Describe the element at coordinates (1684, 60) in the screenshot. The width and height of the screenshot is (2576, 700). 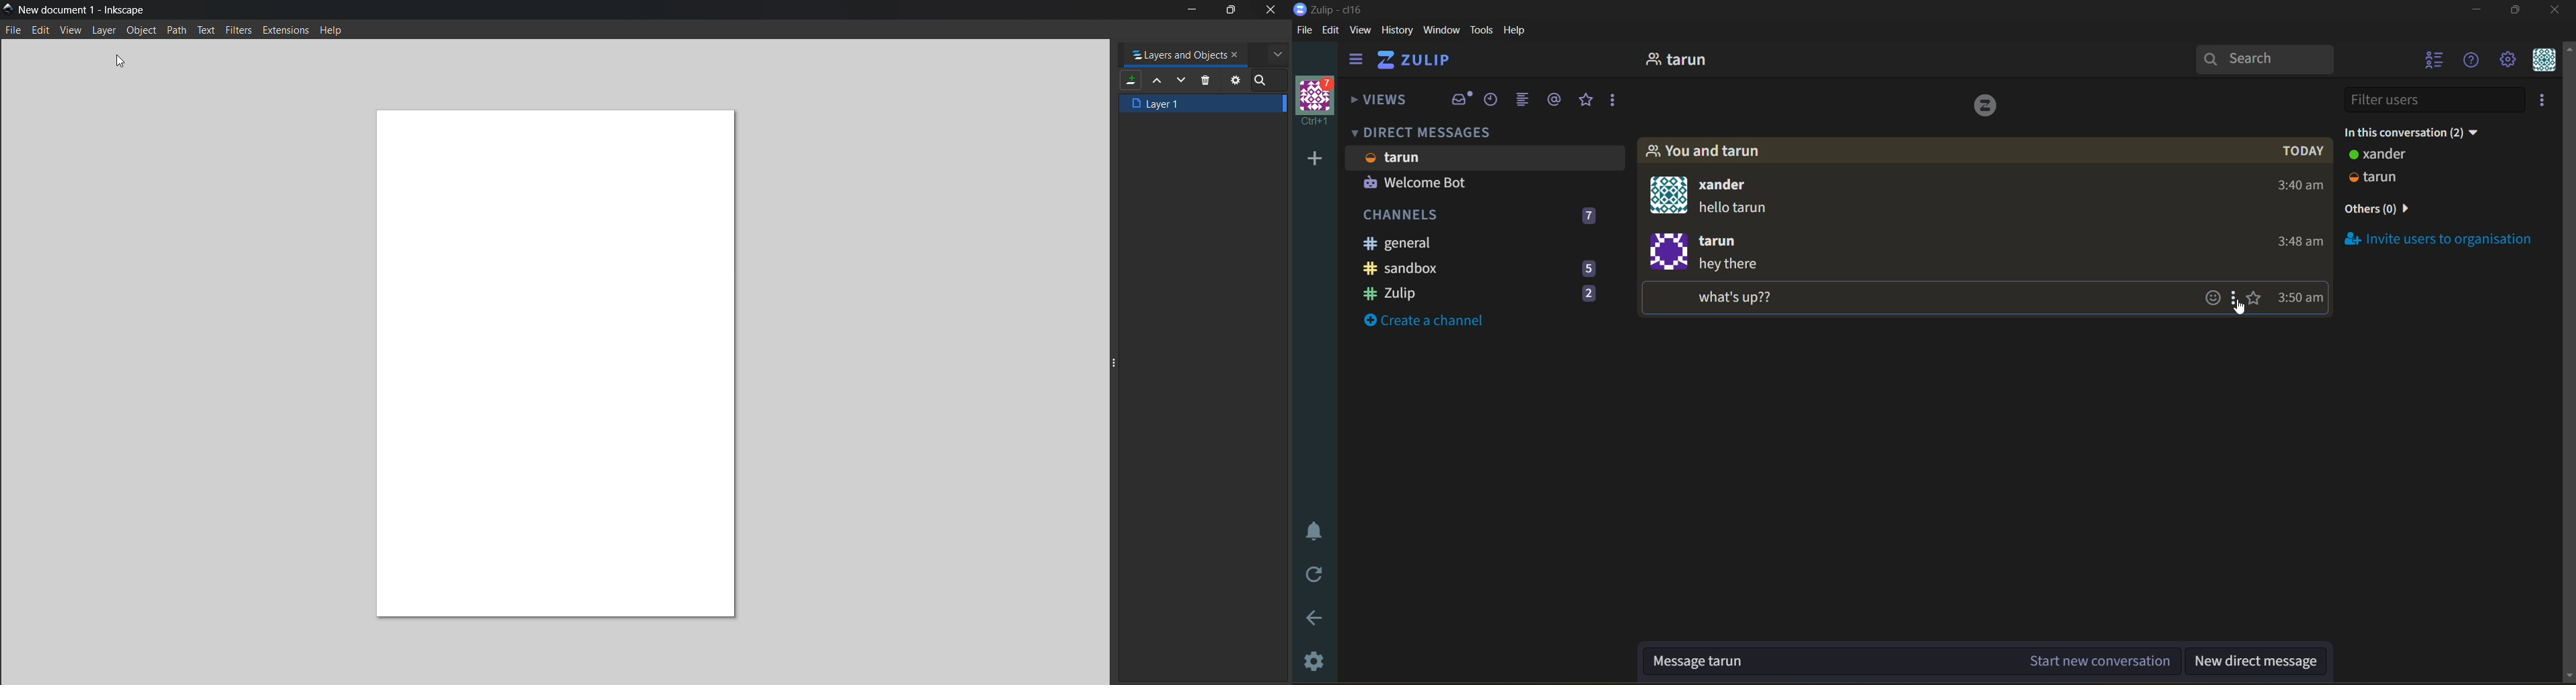
I see `user` at that location.